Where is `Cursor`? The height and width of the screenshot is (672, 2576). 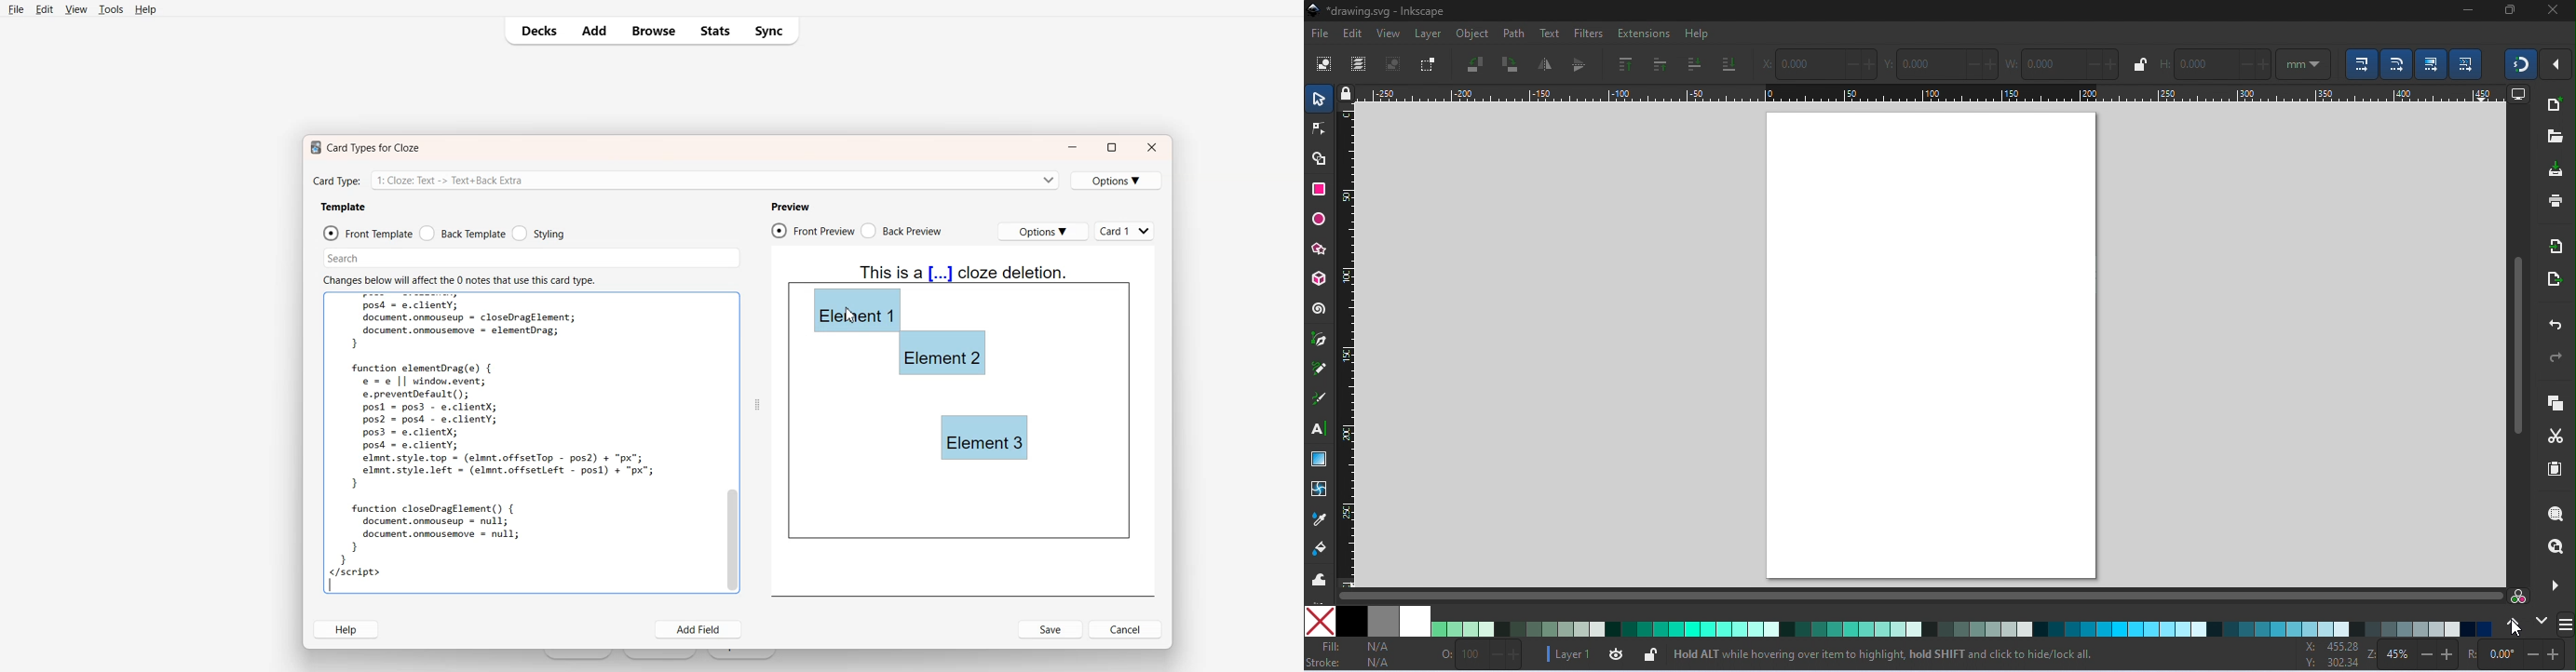
Cursor is located at coordinates (852, 316).